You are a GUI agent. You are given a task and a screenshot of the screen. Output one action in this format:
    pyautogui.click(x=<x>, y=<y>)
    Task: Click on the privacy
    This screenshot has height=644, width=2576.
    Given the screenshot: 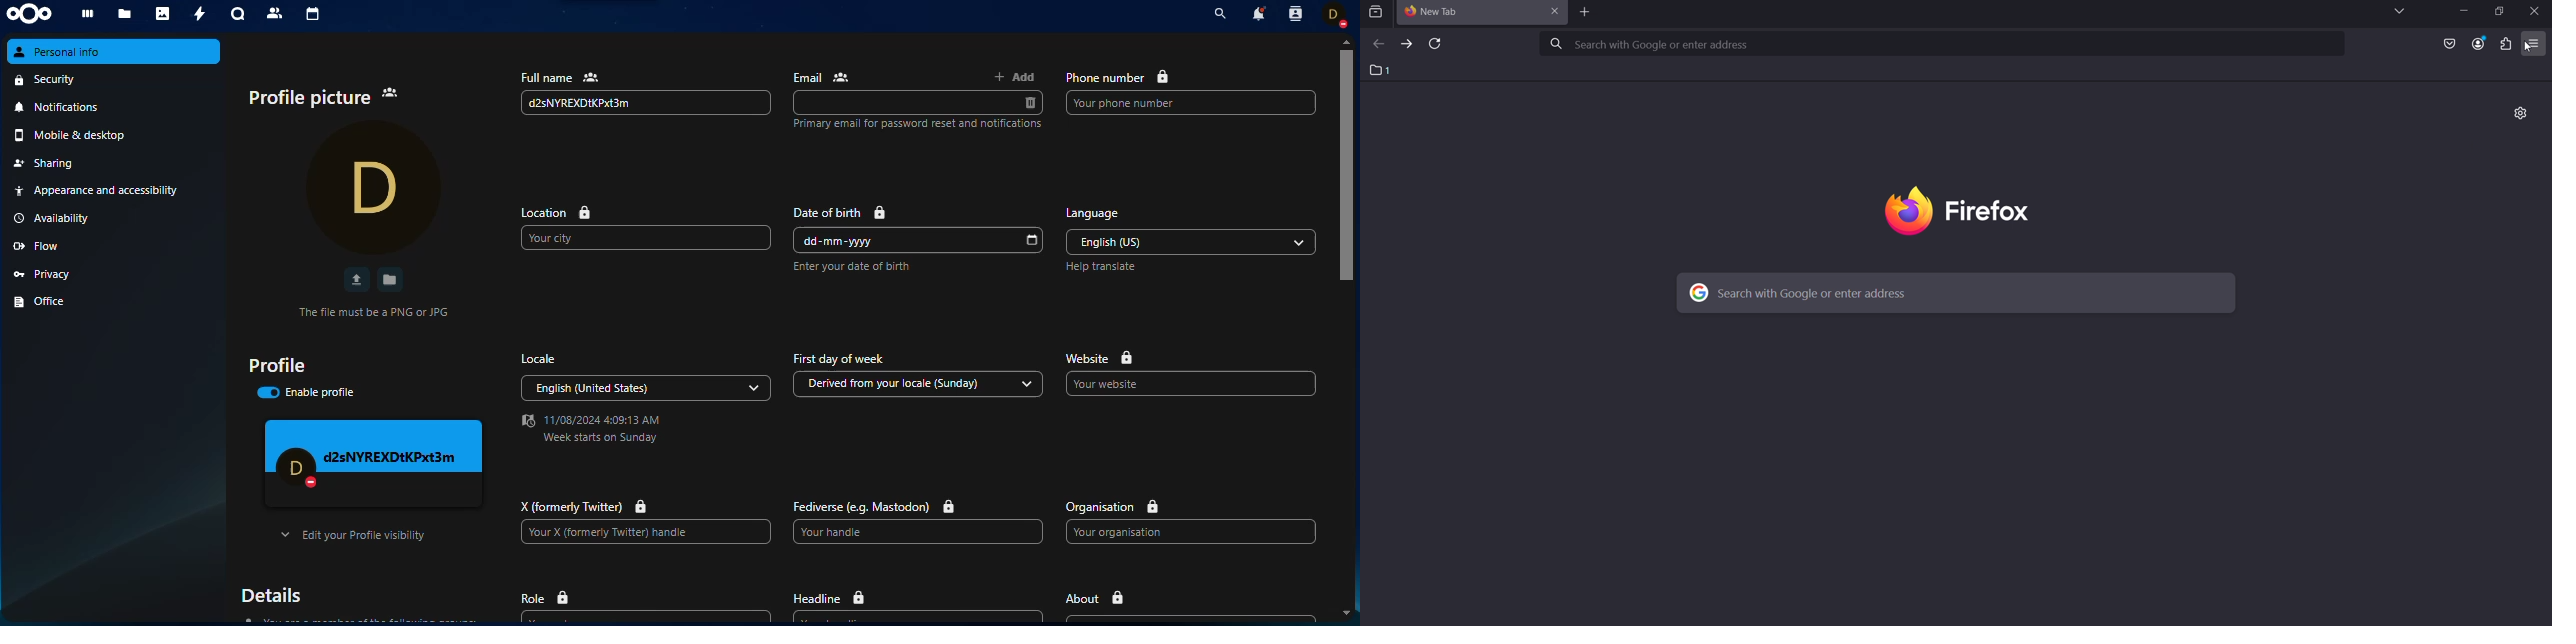 What is the action you would take?
    pyautogui.click(x=112, y=275)
    